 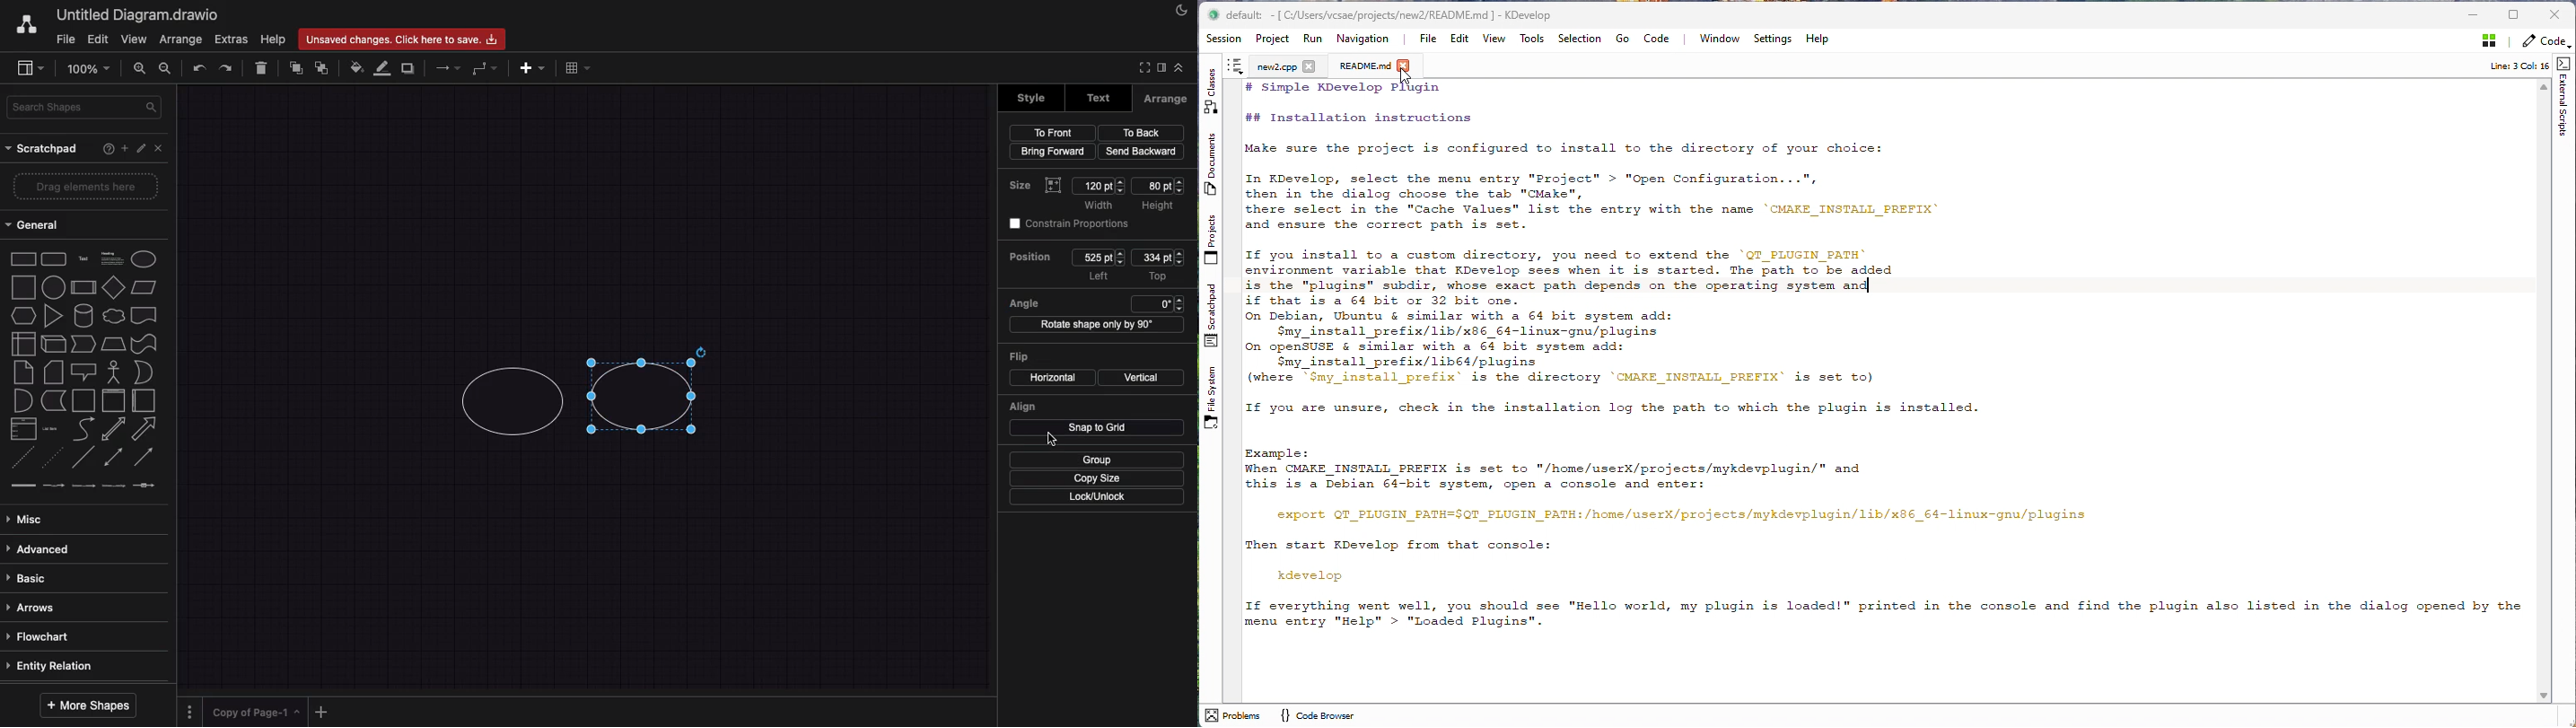 What do you see at coordinates (1179, 66) in the screenshot?
I see `collapse/expand` at bounding box center [1179, 66].